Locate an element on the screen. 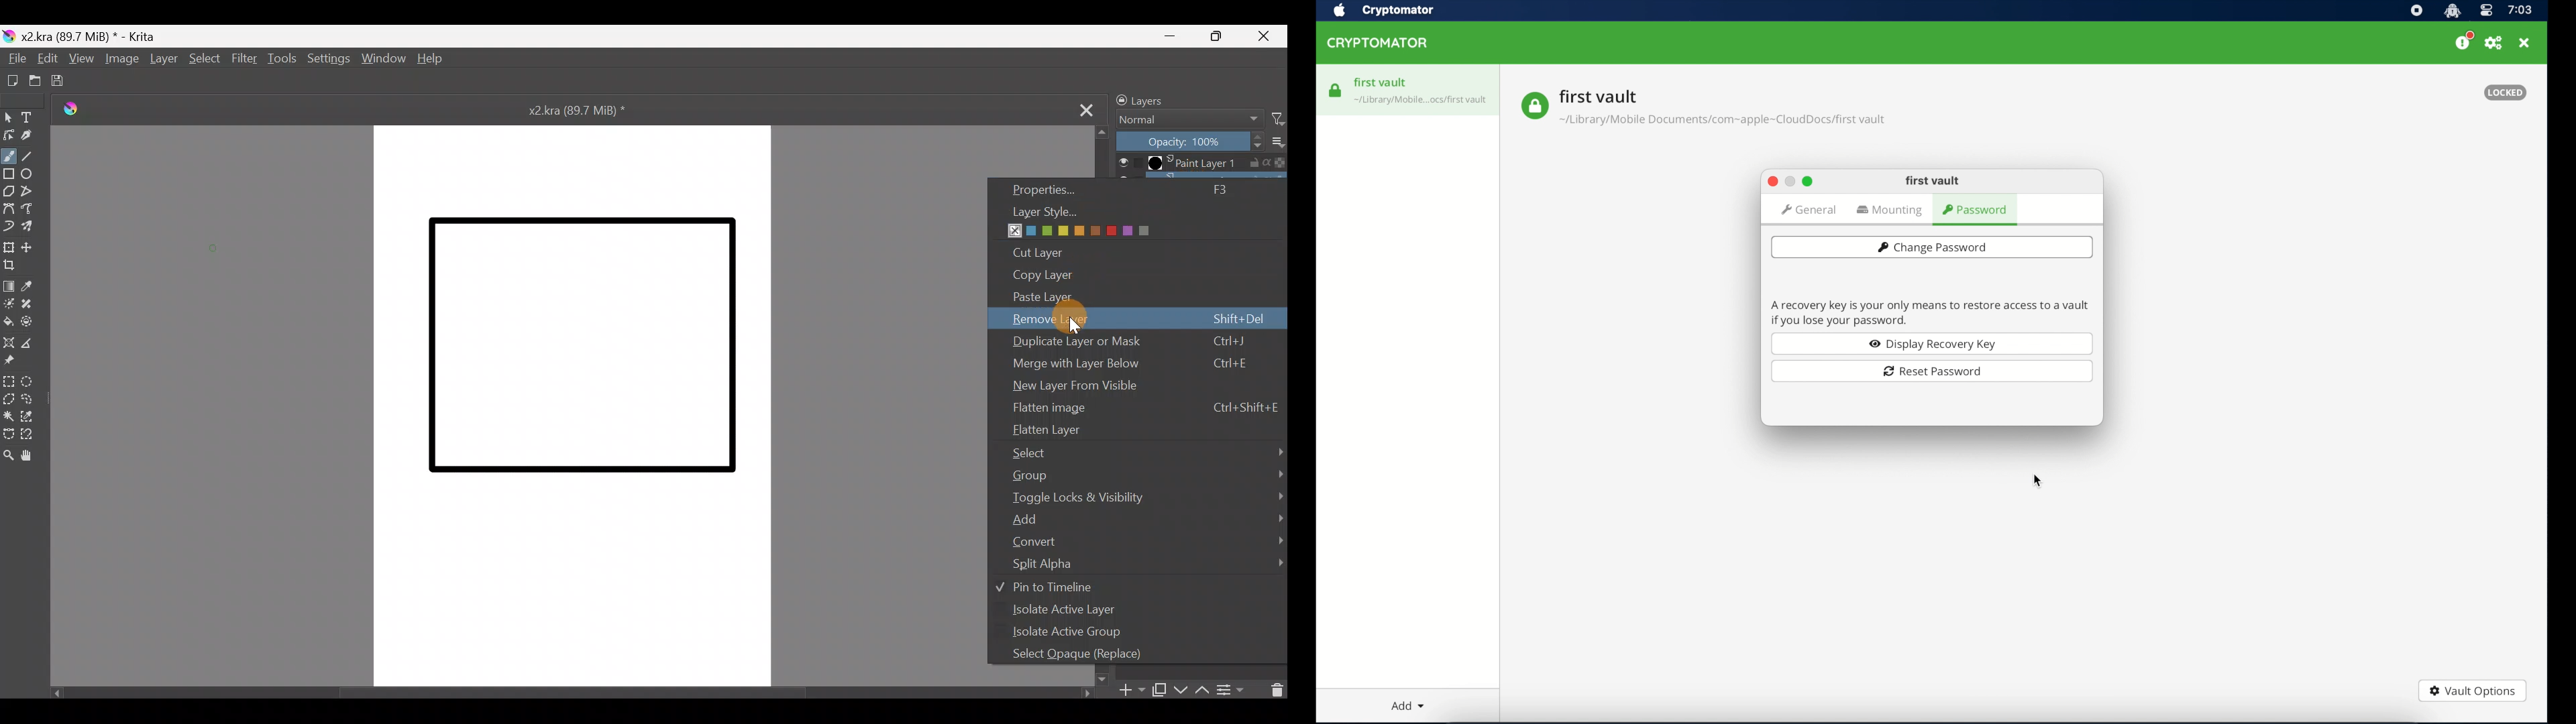  Edit shapes tool is located at coordinates (8, 135).